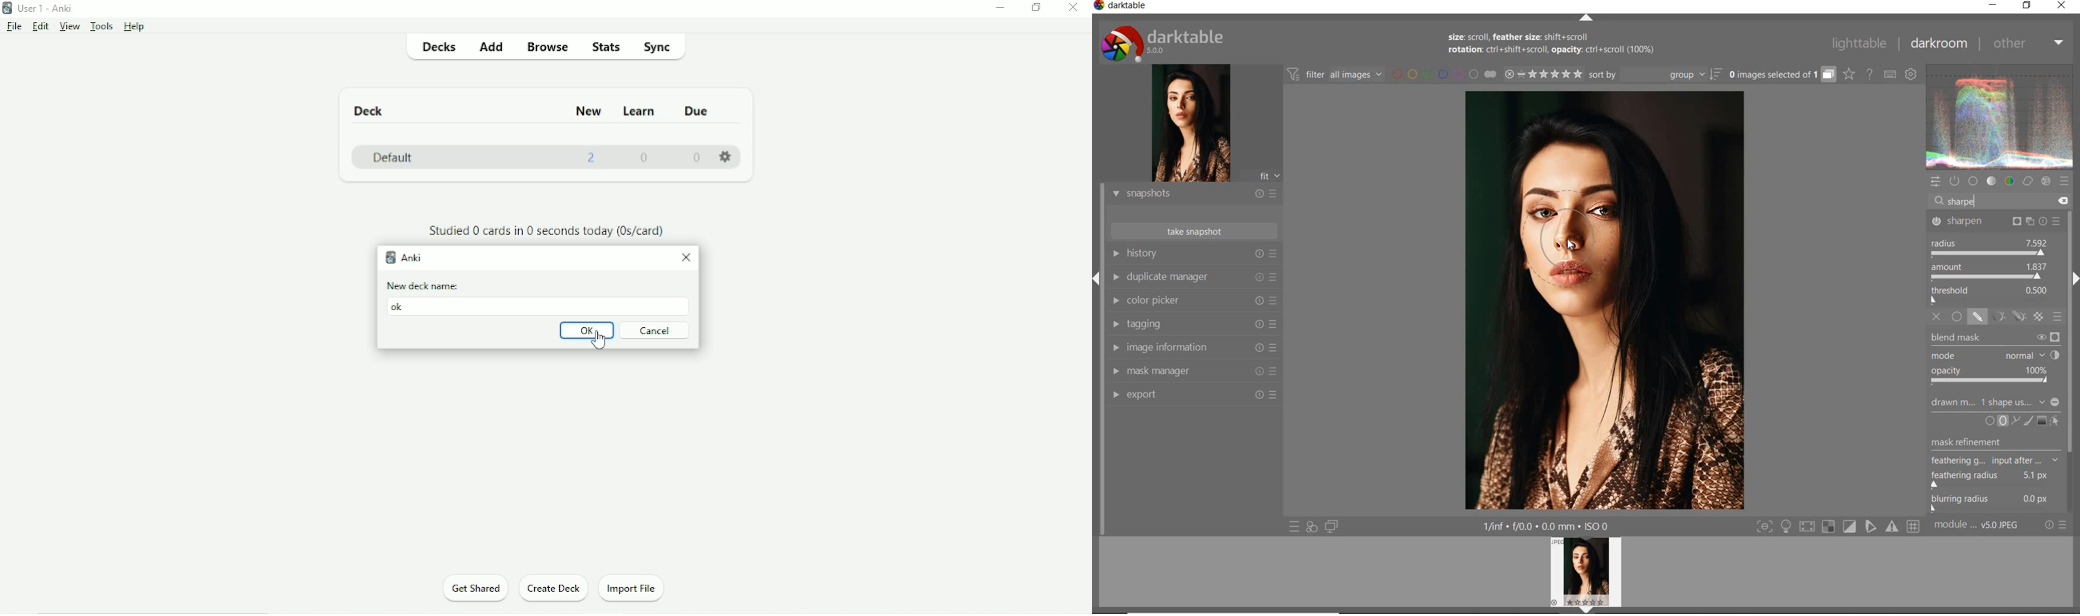 The width and height of the screenshot is (2100, 616). I want to click on 2, so click(592, 158).